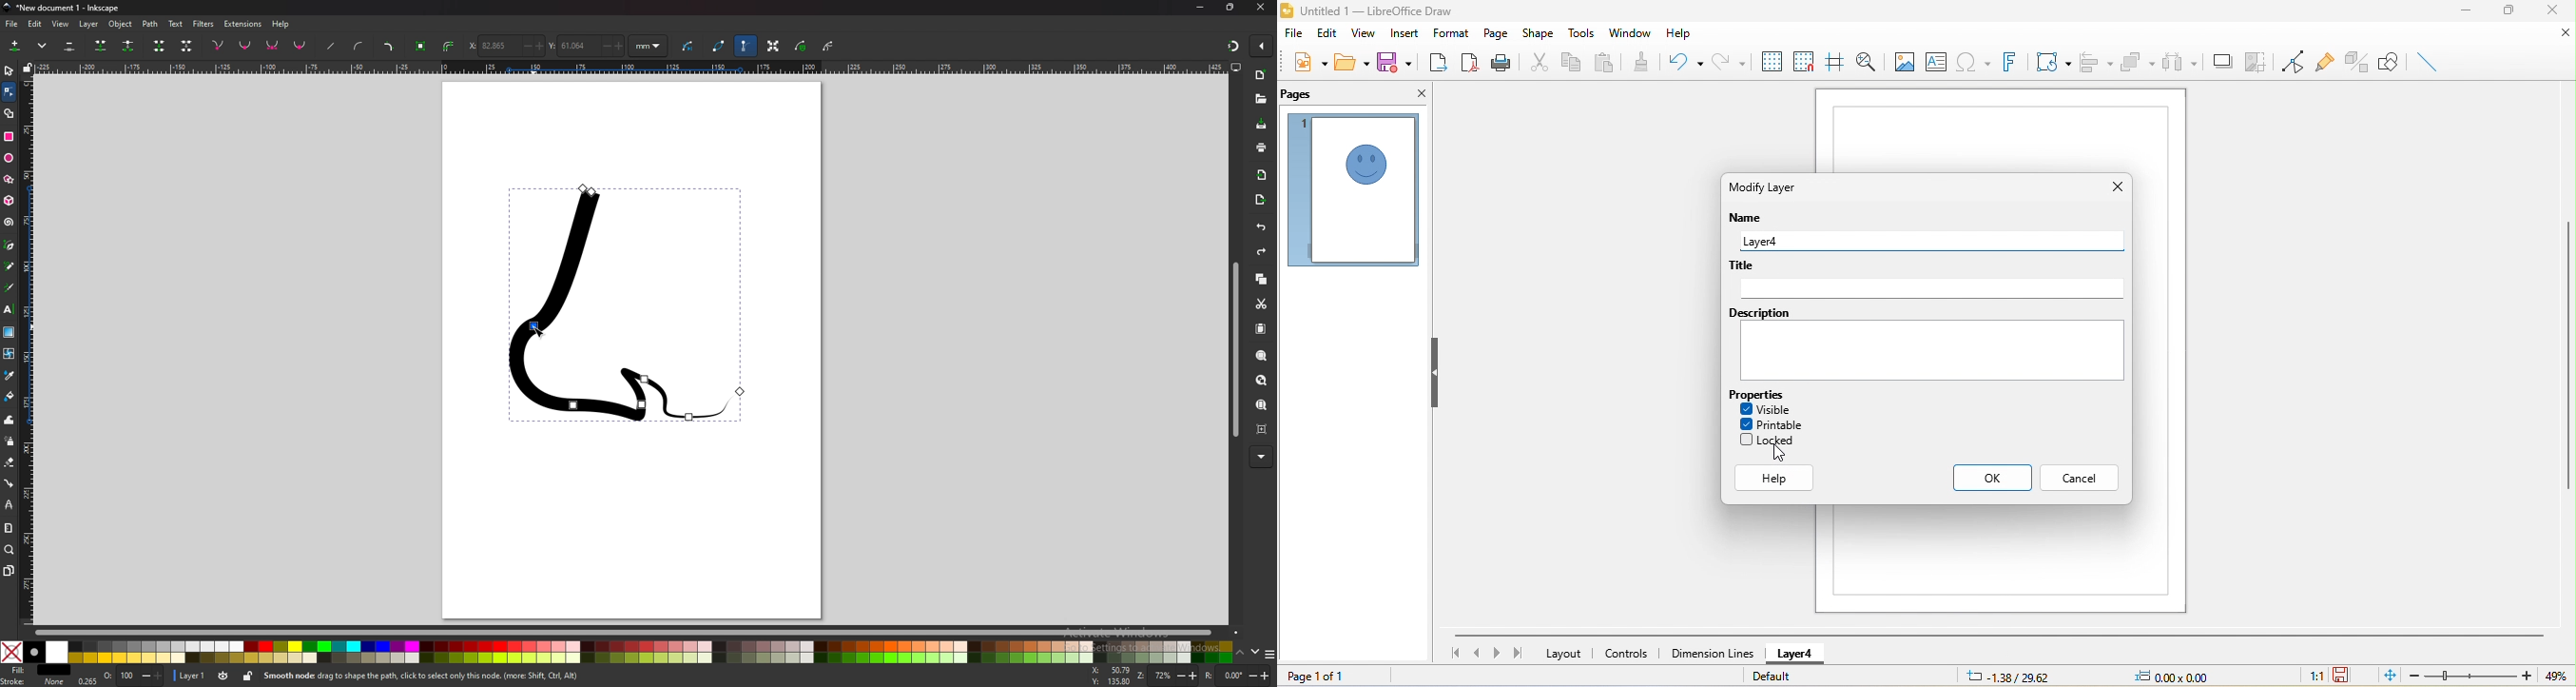 The width and height of the screenshot is (2576, 700). What do you see at coordinates (300, 45) in the screenshot?
I see `auto smooth` at bounding box center [300, 45].